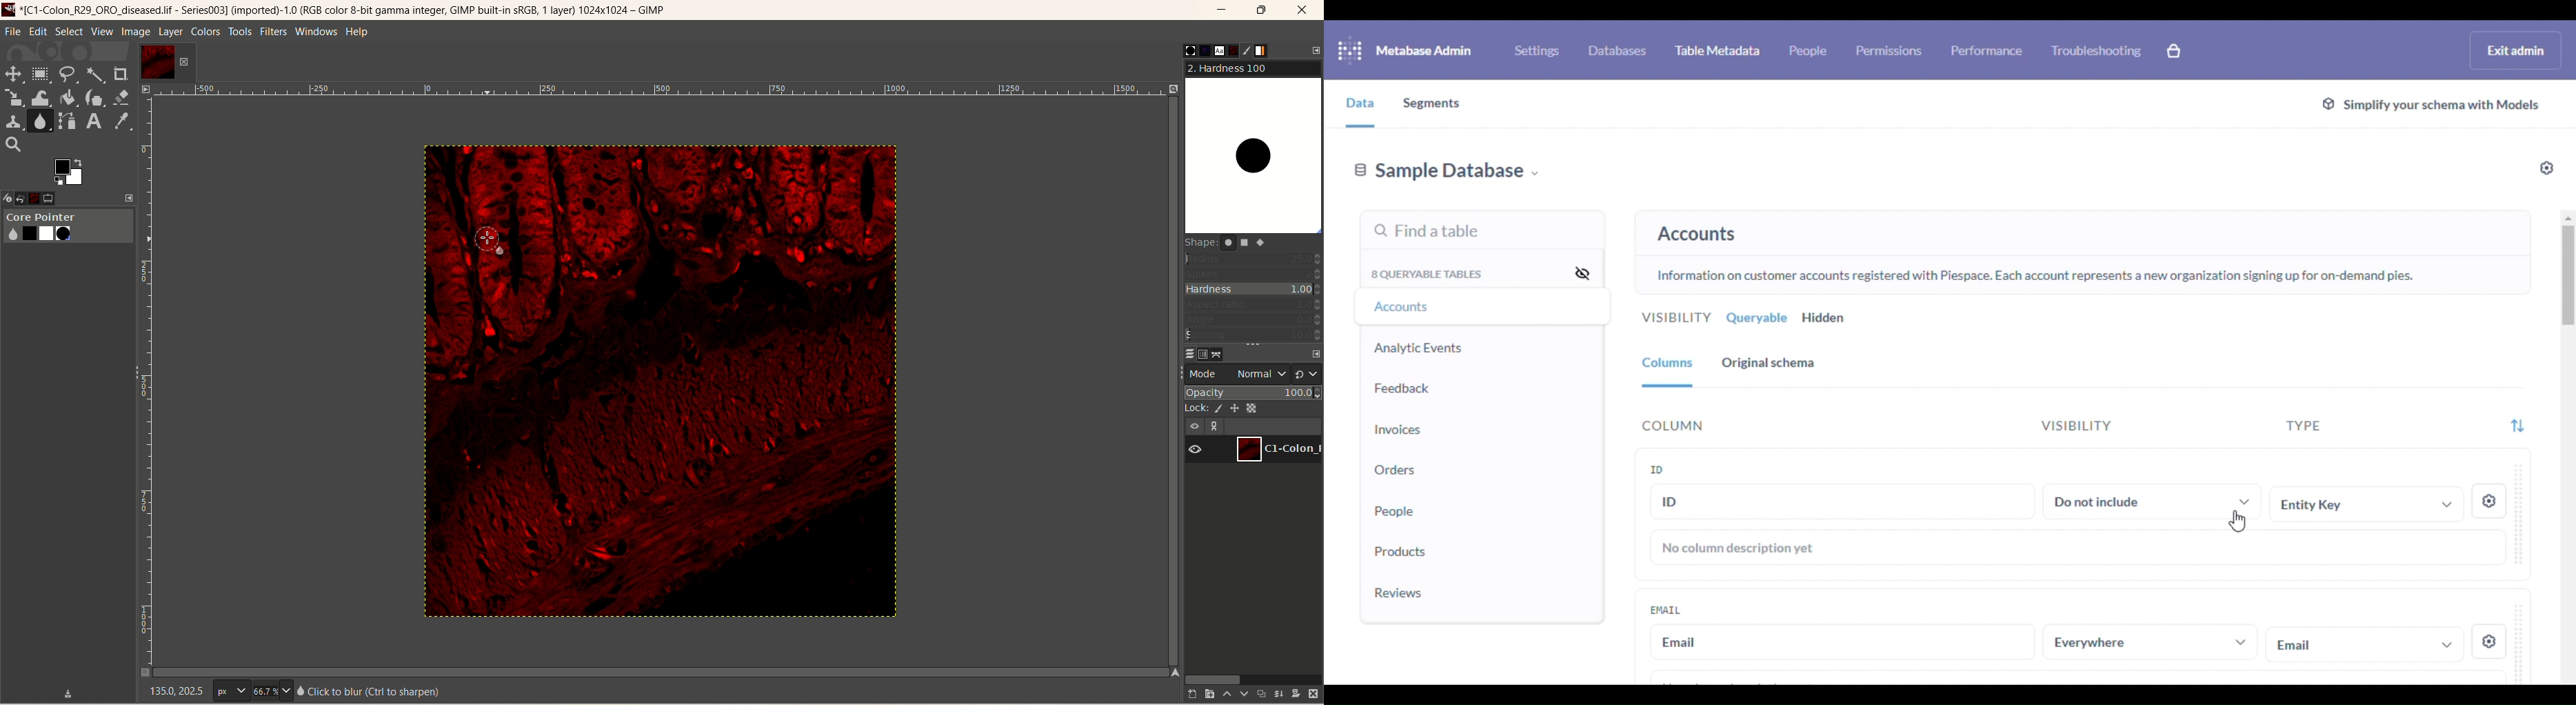 The image size is (2576, 728). What do you see at coordinates (2076, 426) in the screenshot?
I see `visibility` at bounding box center [2076, 426].